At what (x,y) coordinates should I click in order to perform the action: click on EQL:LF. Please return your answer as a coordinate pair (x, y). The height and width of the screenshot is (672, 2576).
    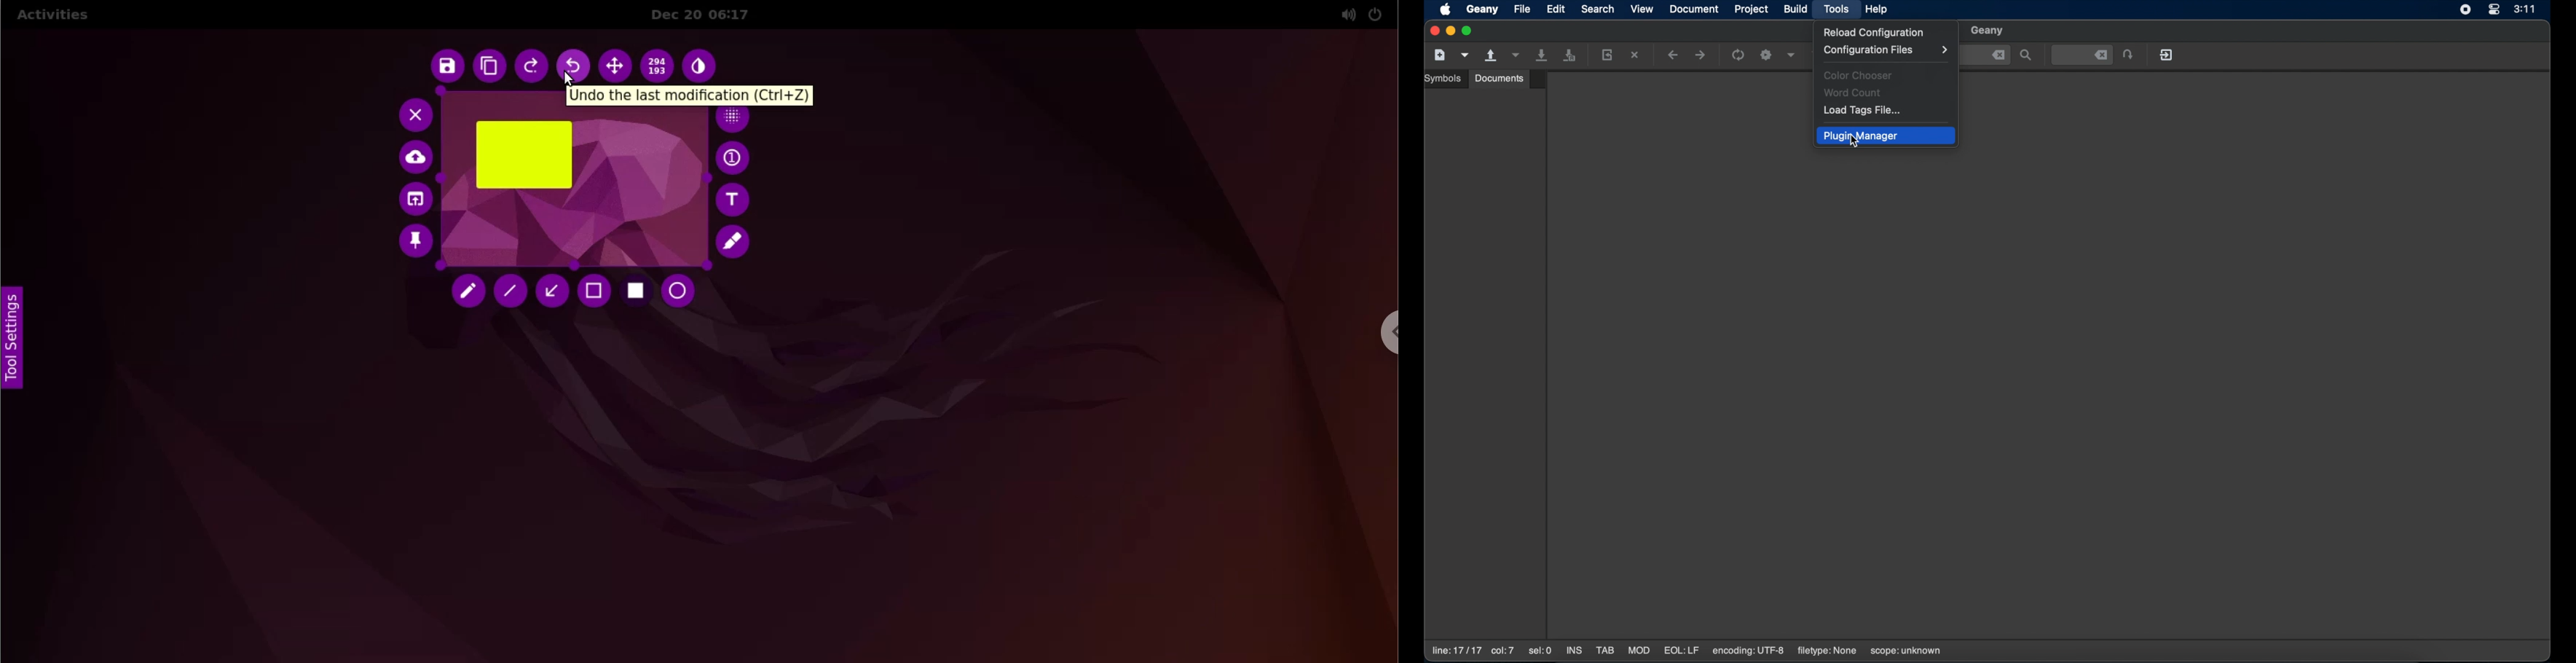
    Looking at the image, I should click on (1681, 651).